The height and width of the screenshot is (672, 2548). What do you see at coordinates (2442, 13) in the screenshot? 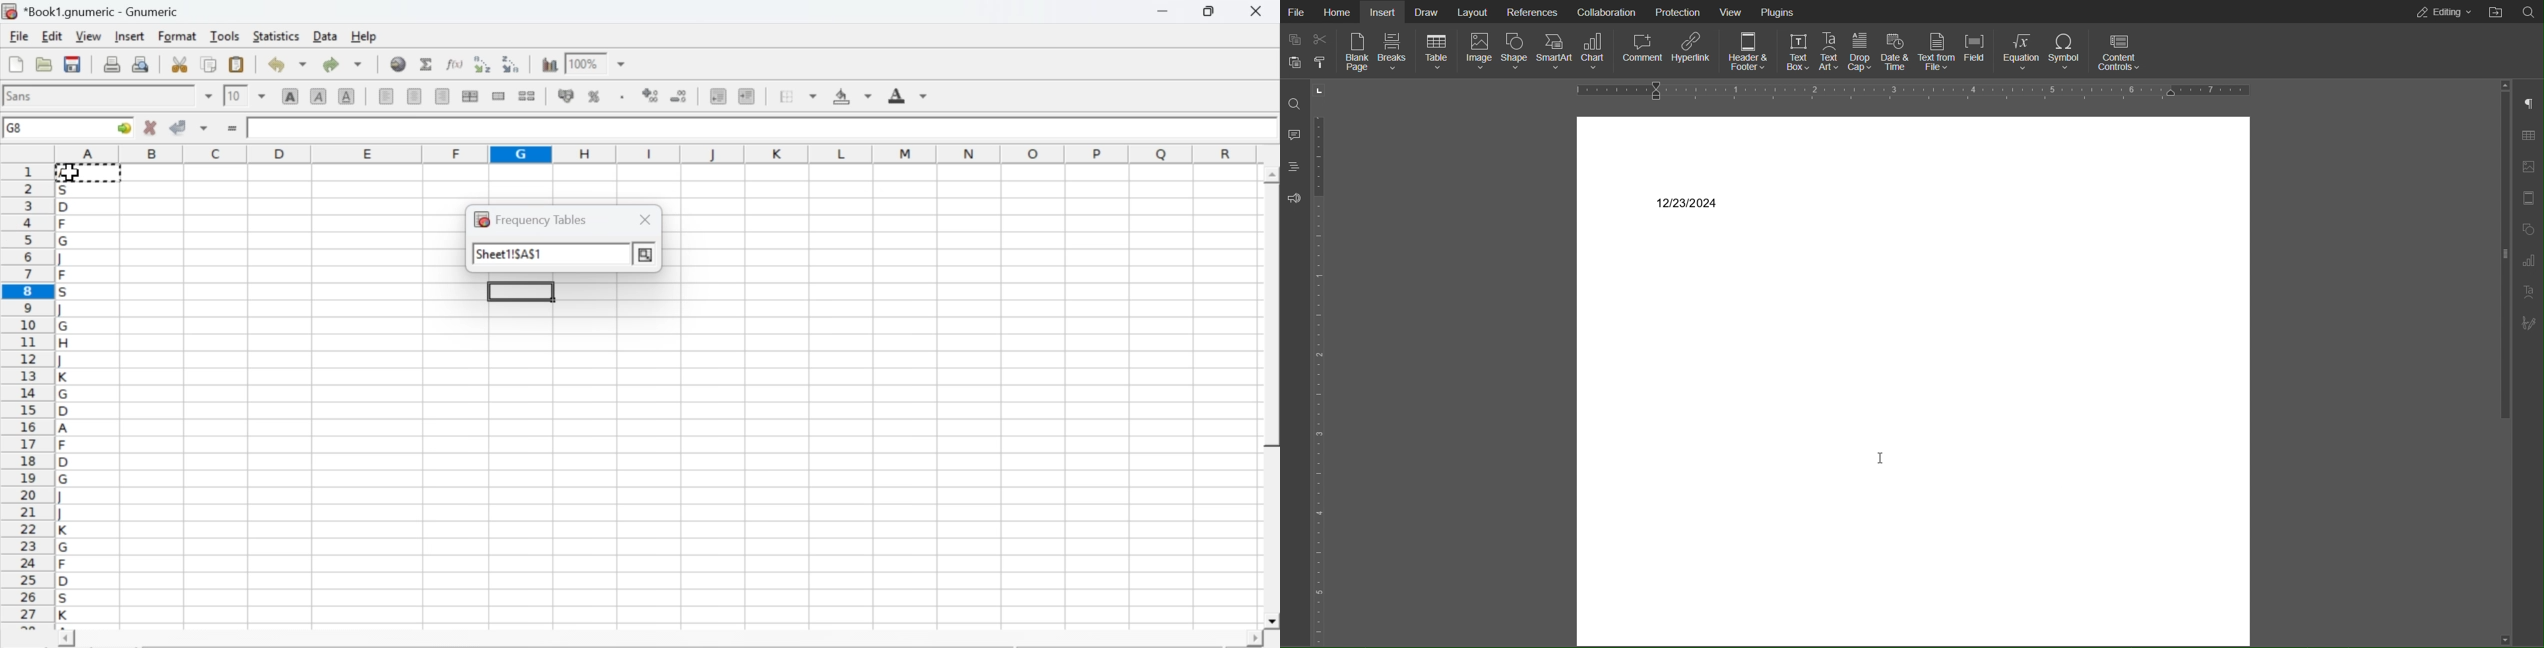
I see `Editing ` at bounding box center [2442, 13].